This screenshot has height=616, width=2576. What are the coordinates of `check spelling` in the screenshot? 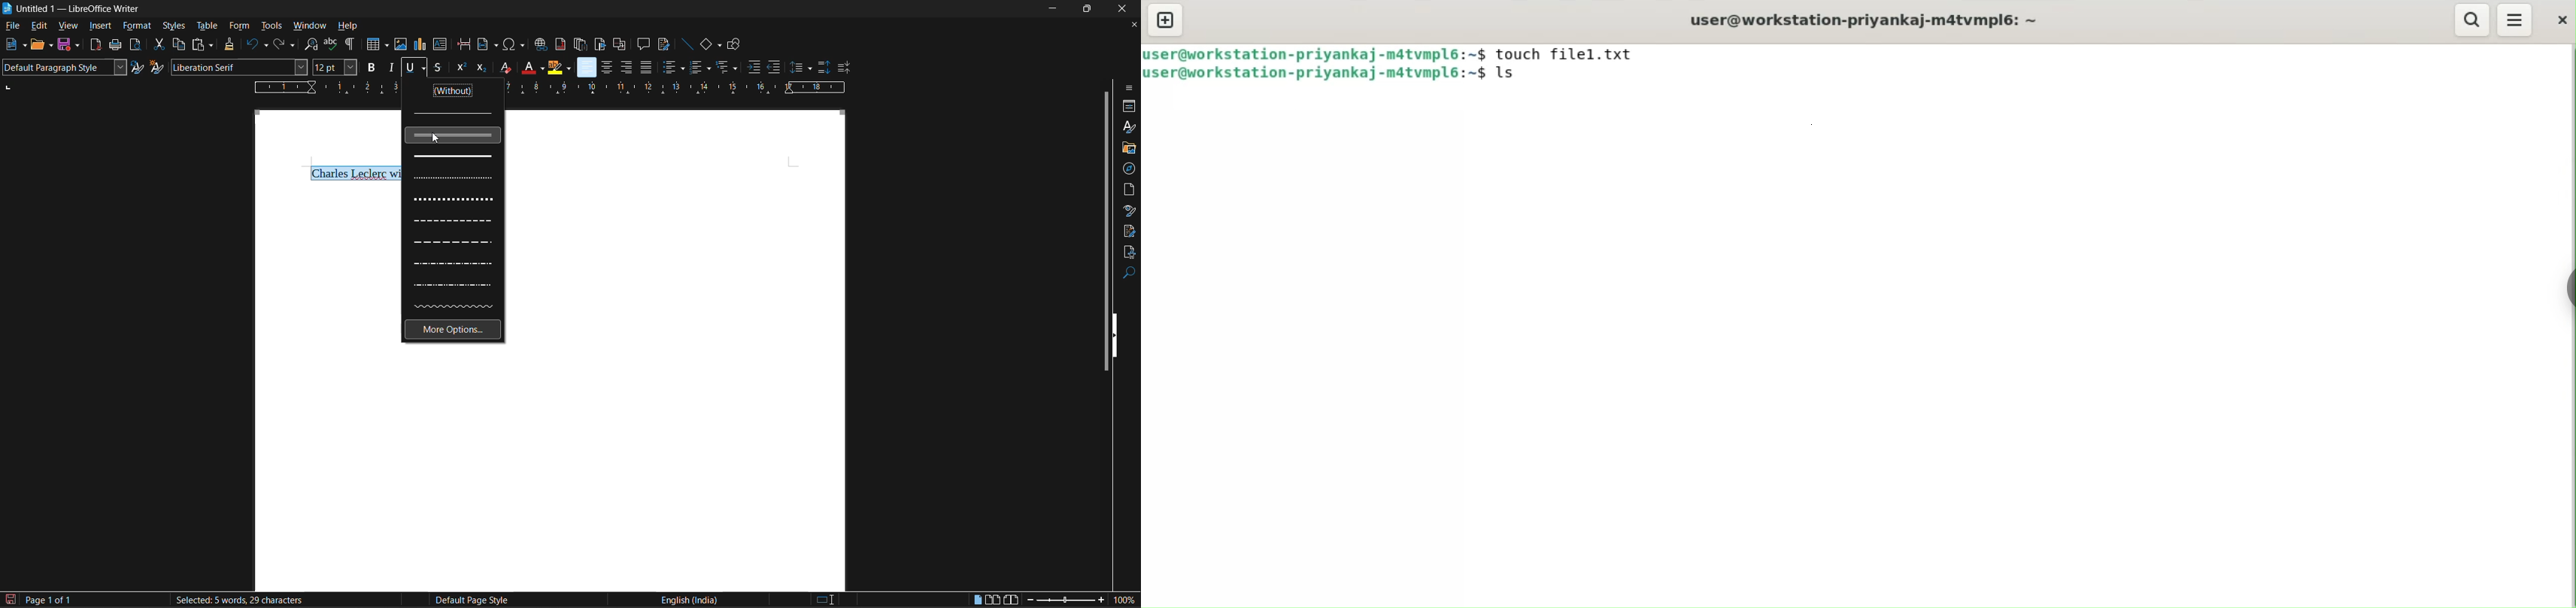 It's located at (331, 44).